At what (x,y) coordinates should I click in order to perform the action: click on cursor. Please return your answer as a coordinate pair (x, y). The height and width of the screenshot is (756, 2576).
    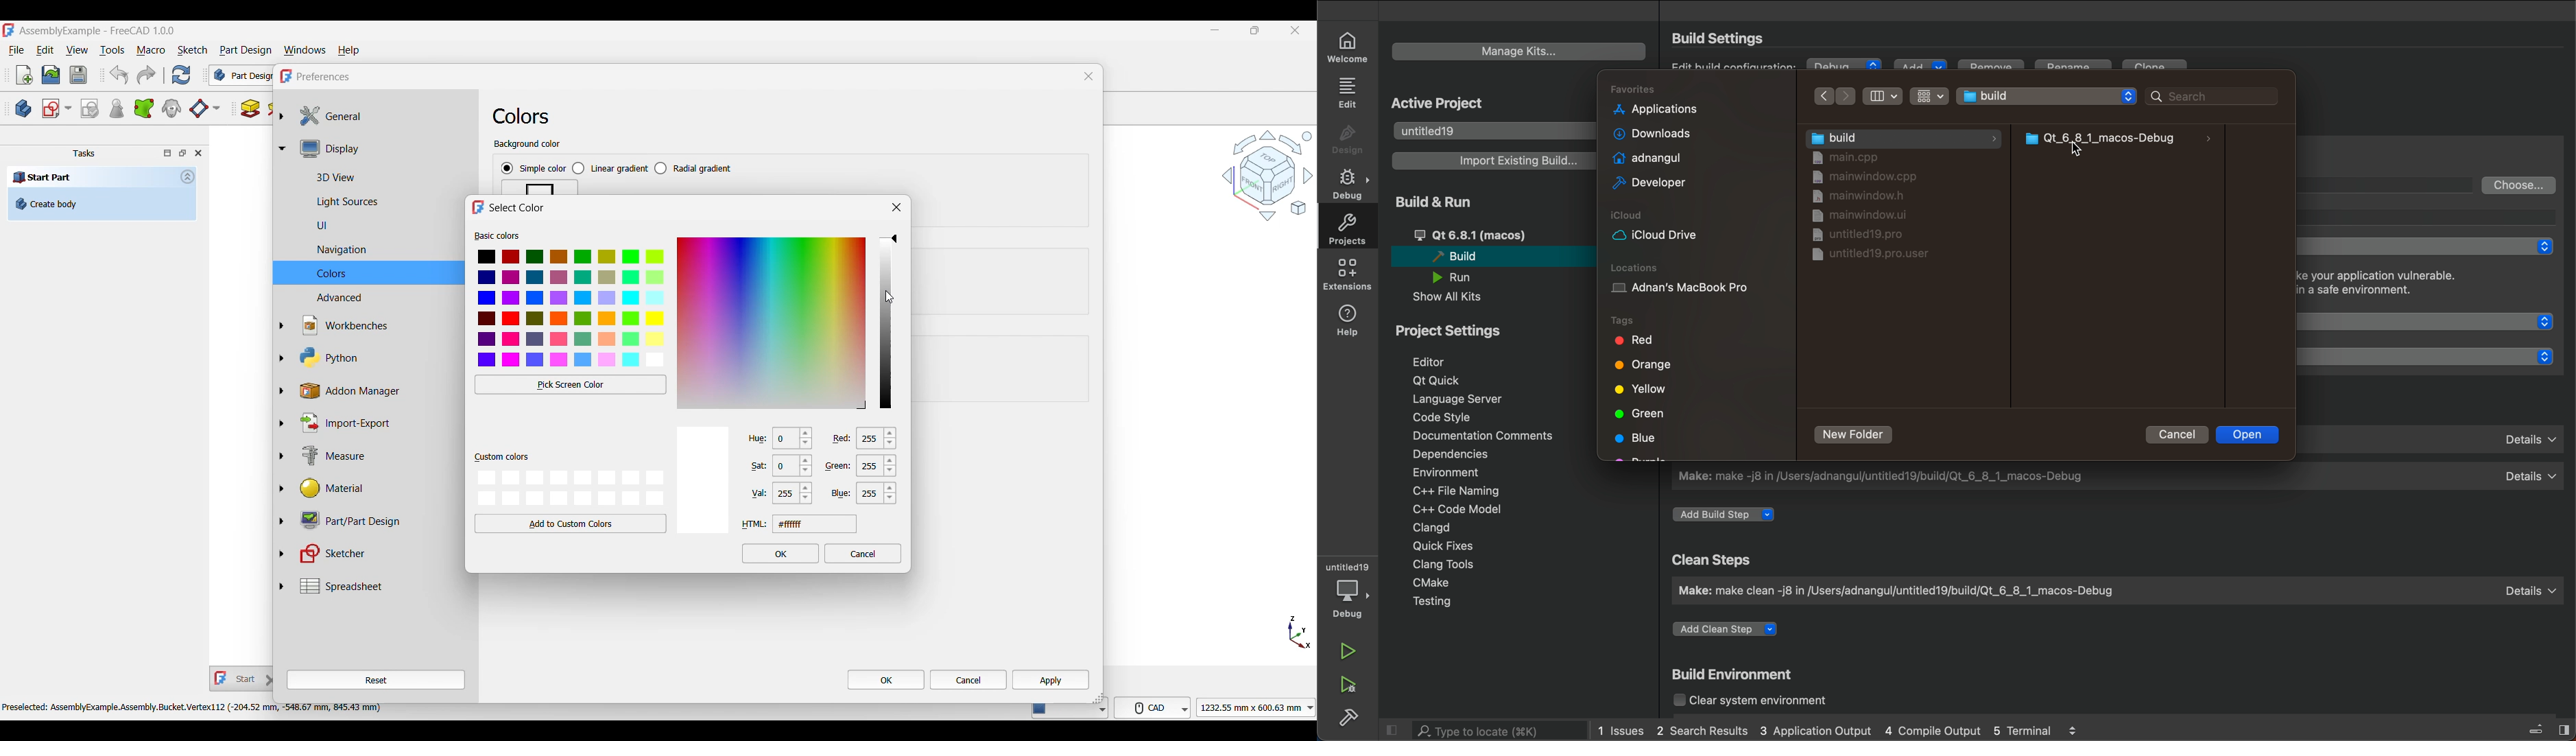
    Looking at the image, I should click on (2086, 152).